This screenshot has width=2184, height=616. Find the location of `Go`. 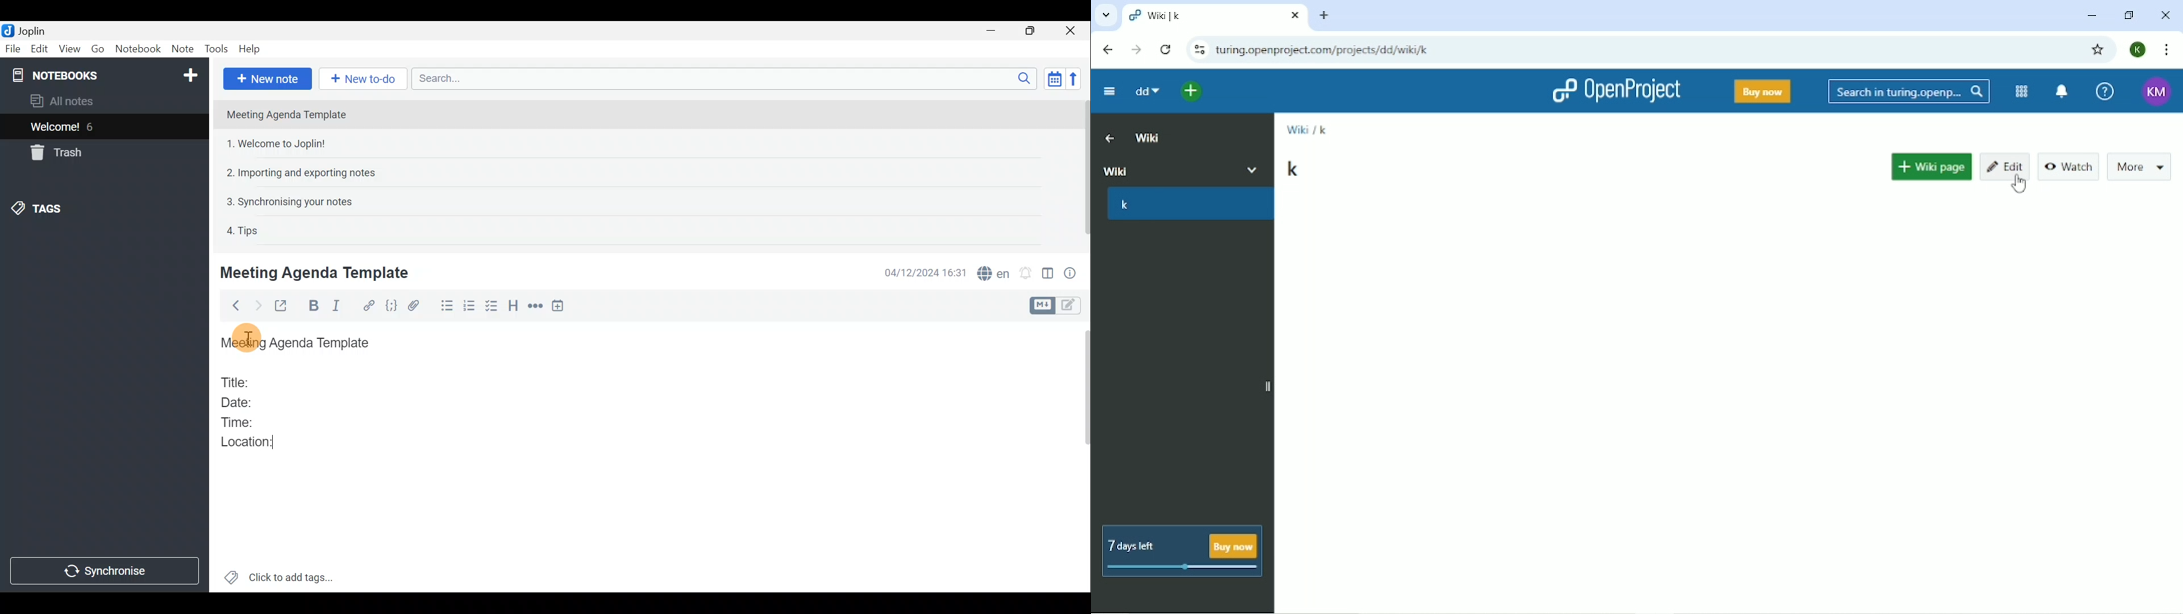

Go is located at coordinates (97, 48).